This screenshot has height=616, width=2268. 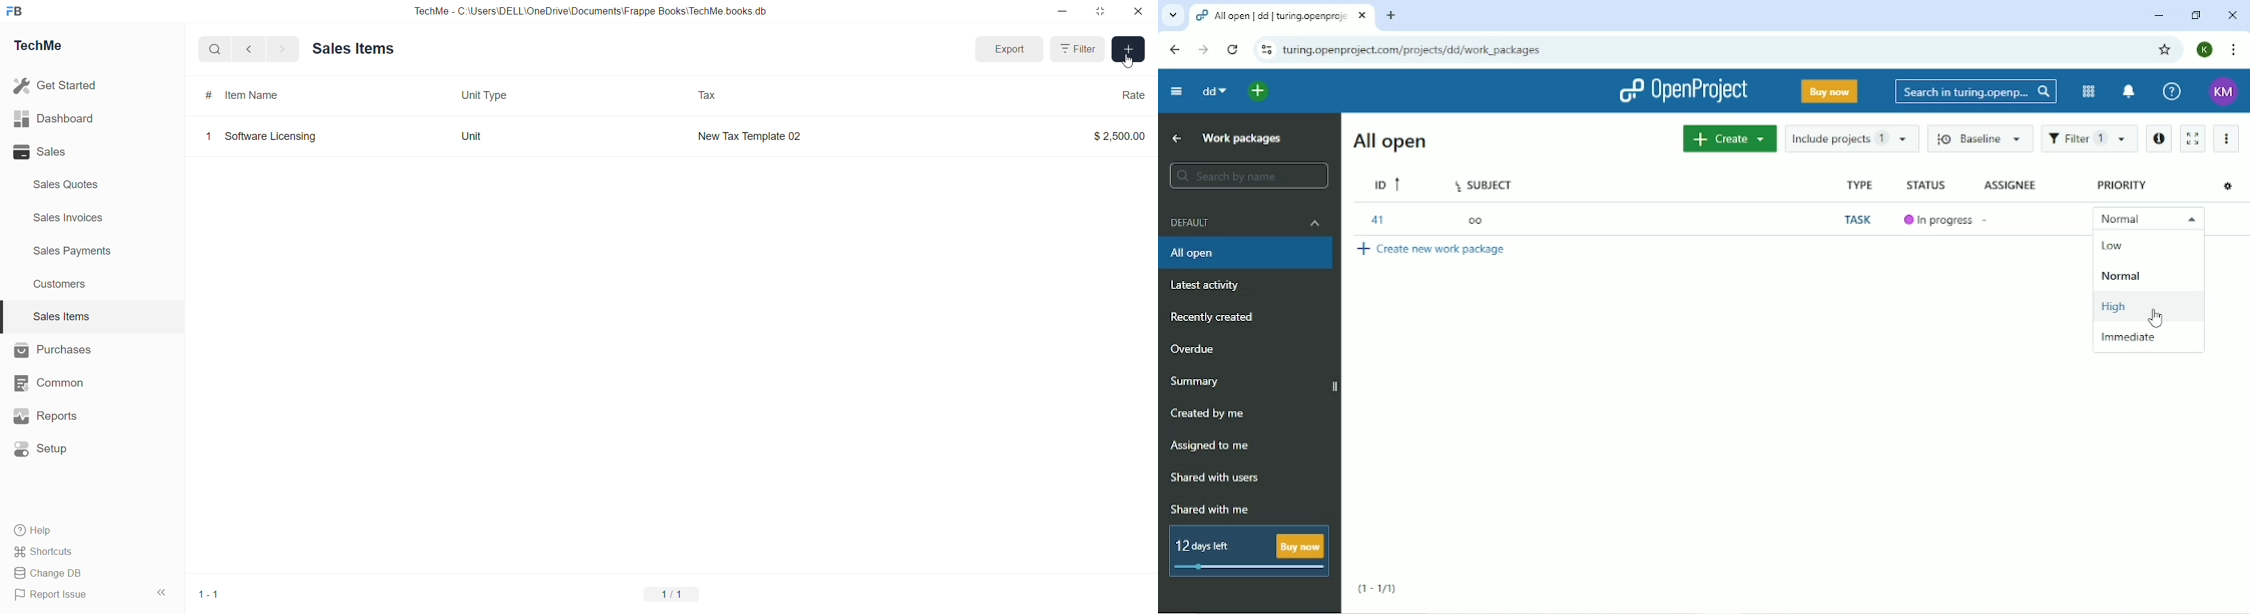 What do you see at coordinates (45, 448) in the screenshot?
I see `Setup` at bounding box center [45, 448].